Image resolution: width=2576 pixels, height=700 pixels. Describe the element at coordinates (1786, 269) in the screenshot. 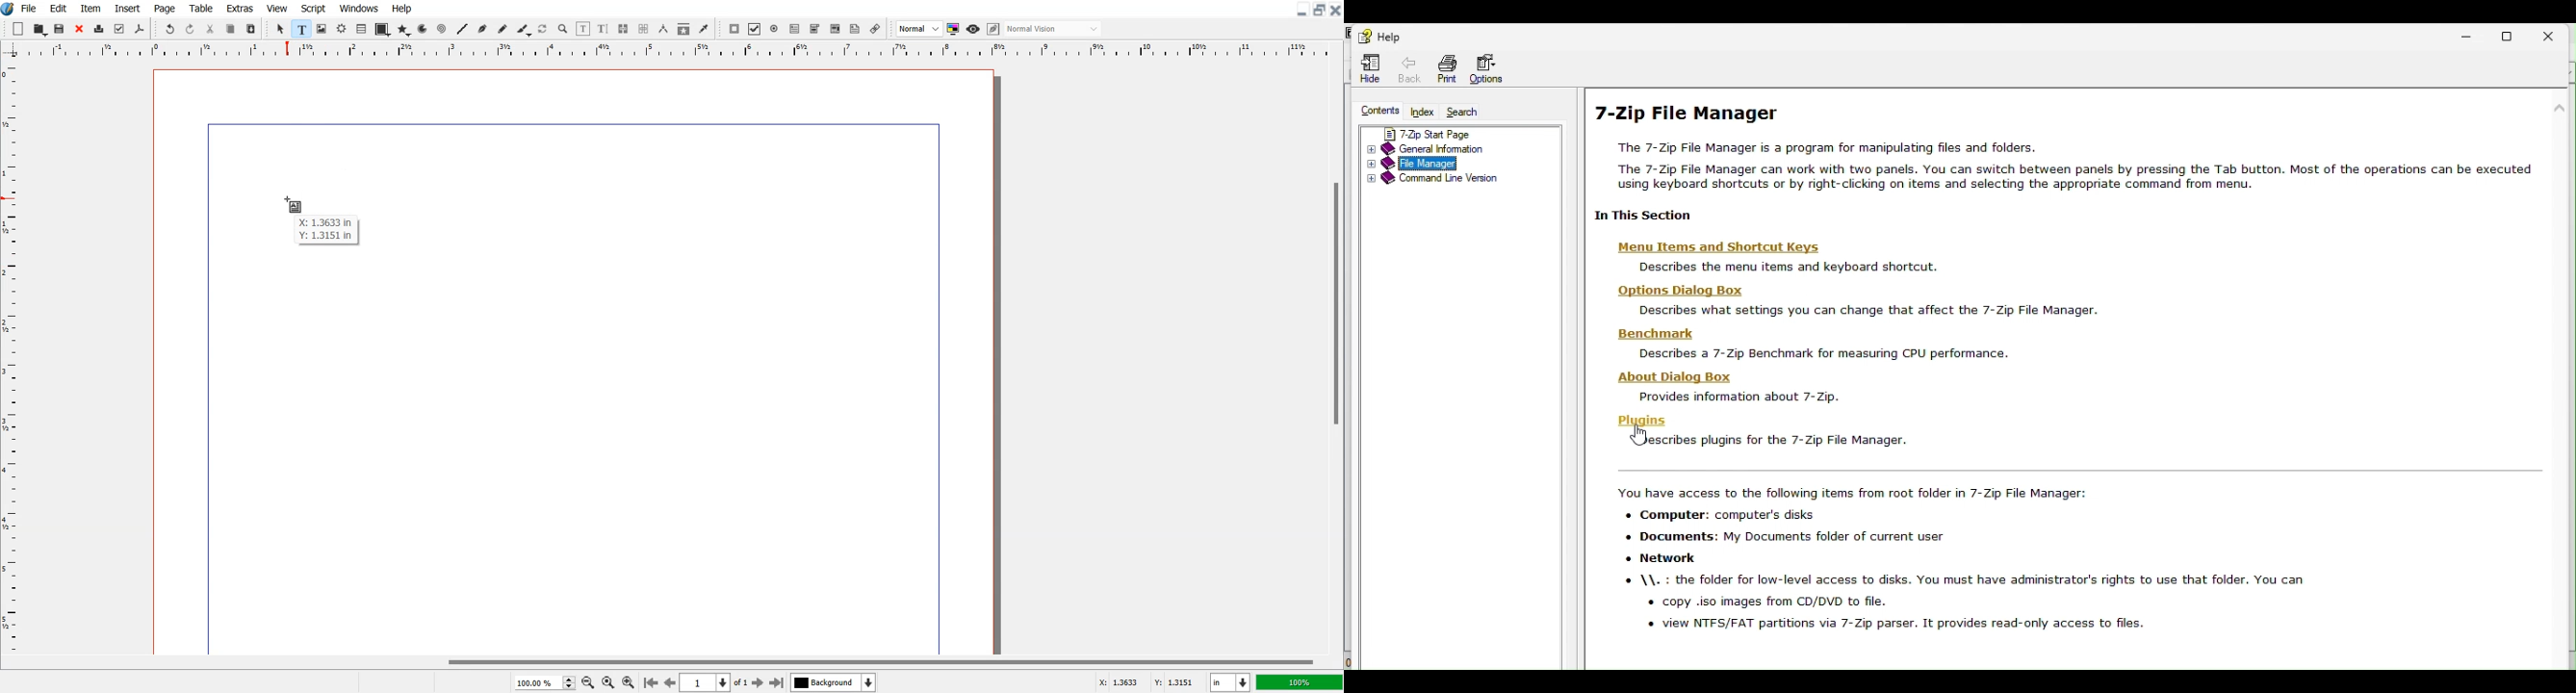

I see `Describes the menu items and keyboard shortcut.` at that location.